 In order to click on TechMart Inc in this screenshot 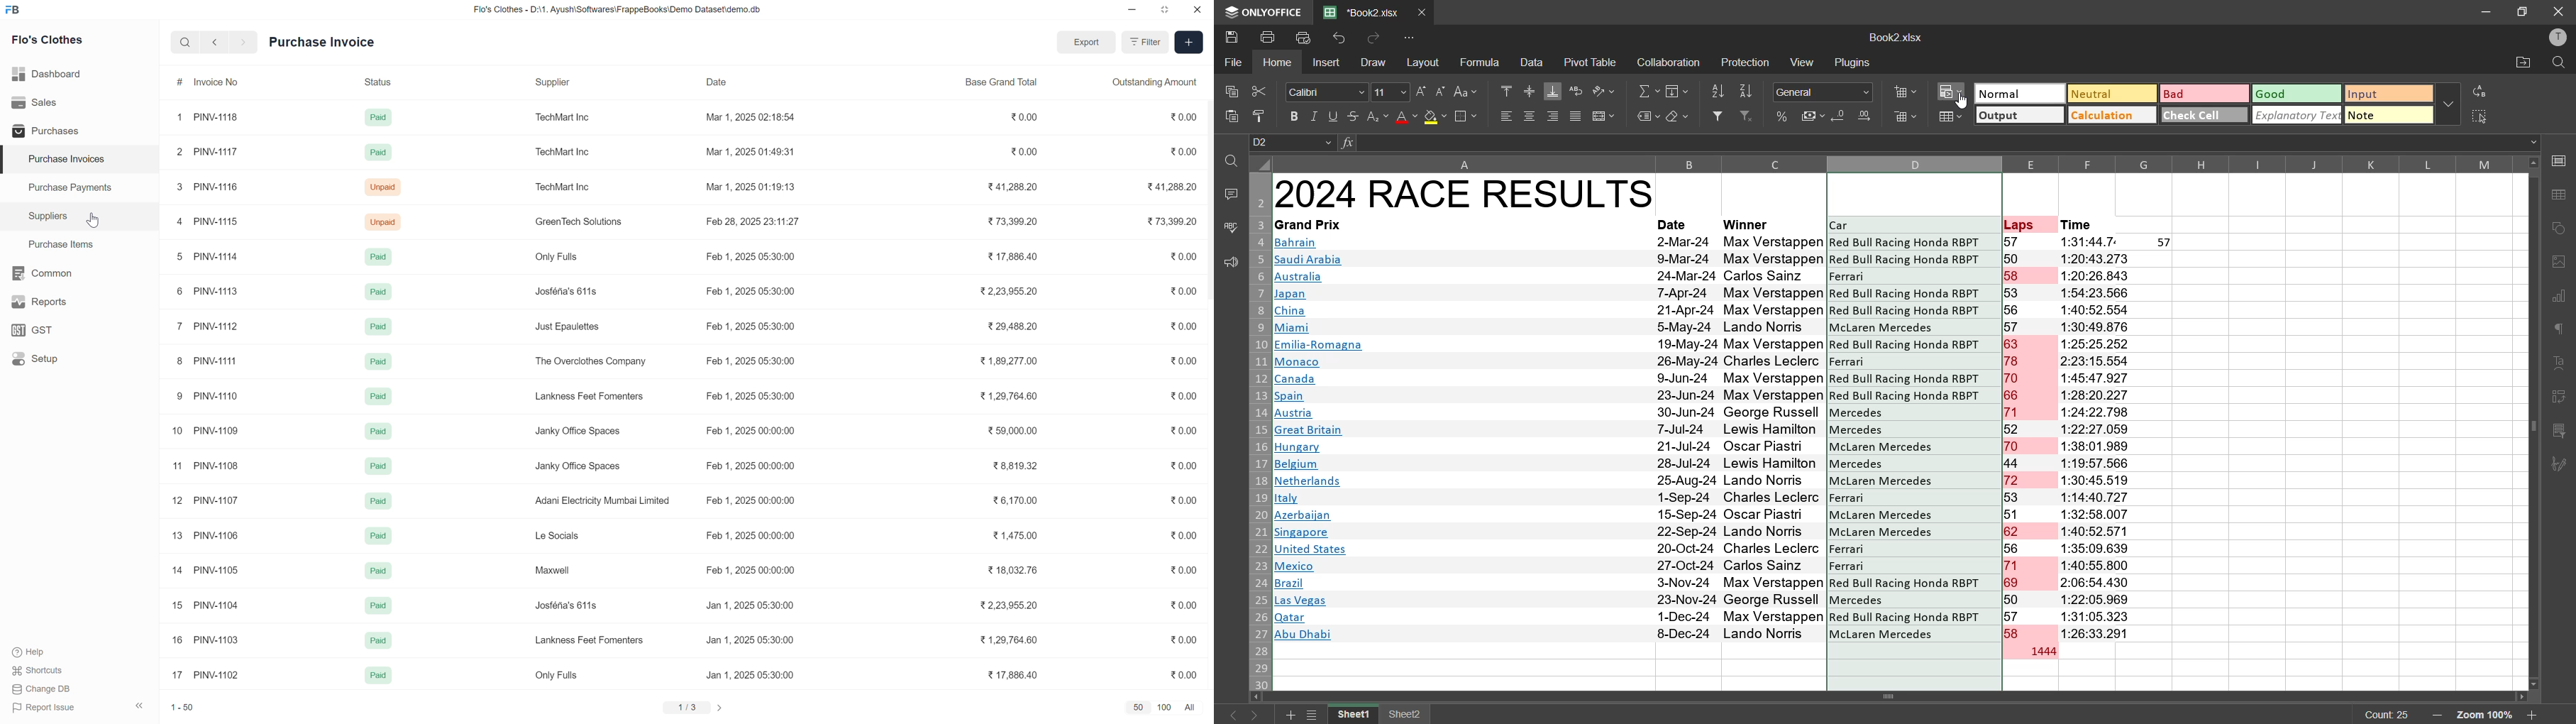, I will do `click(557, 117)`.